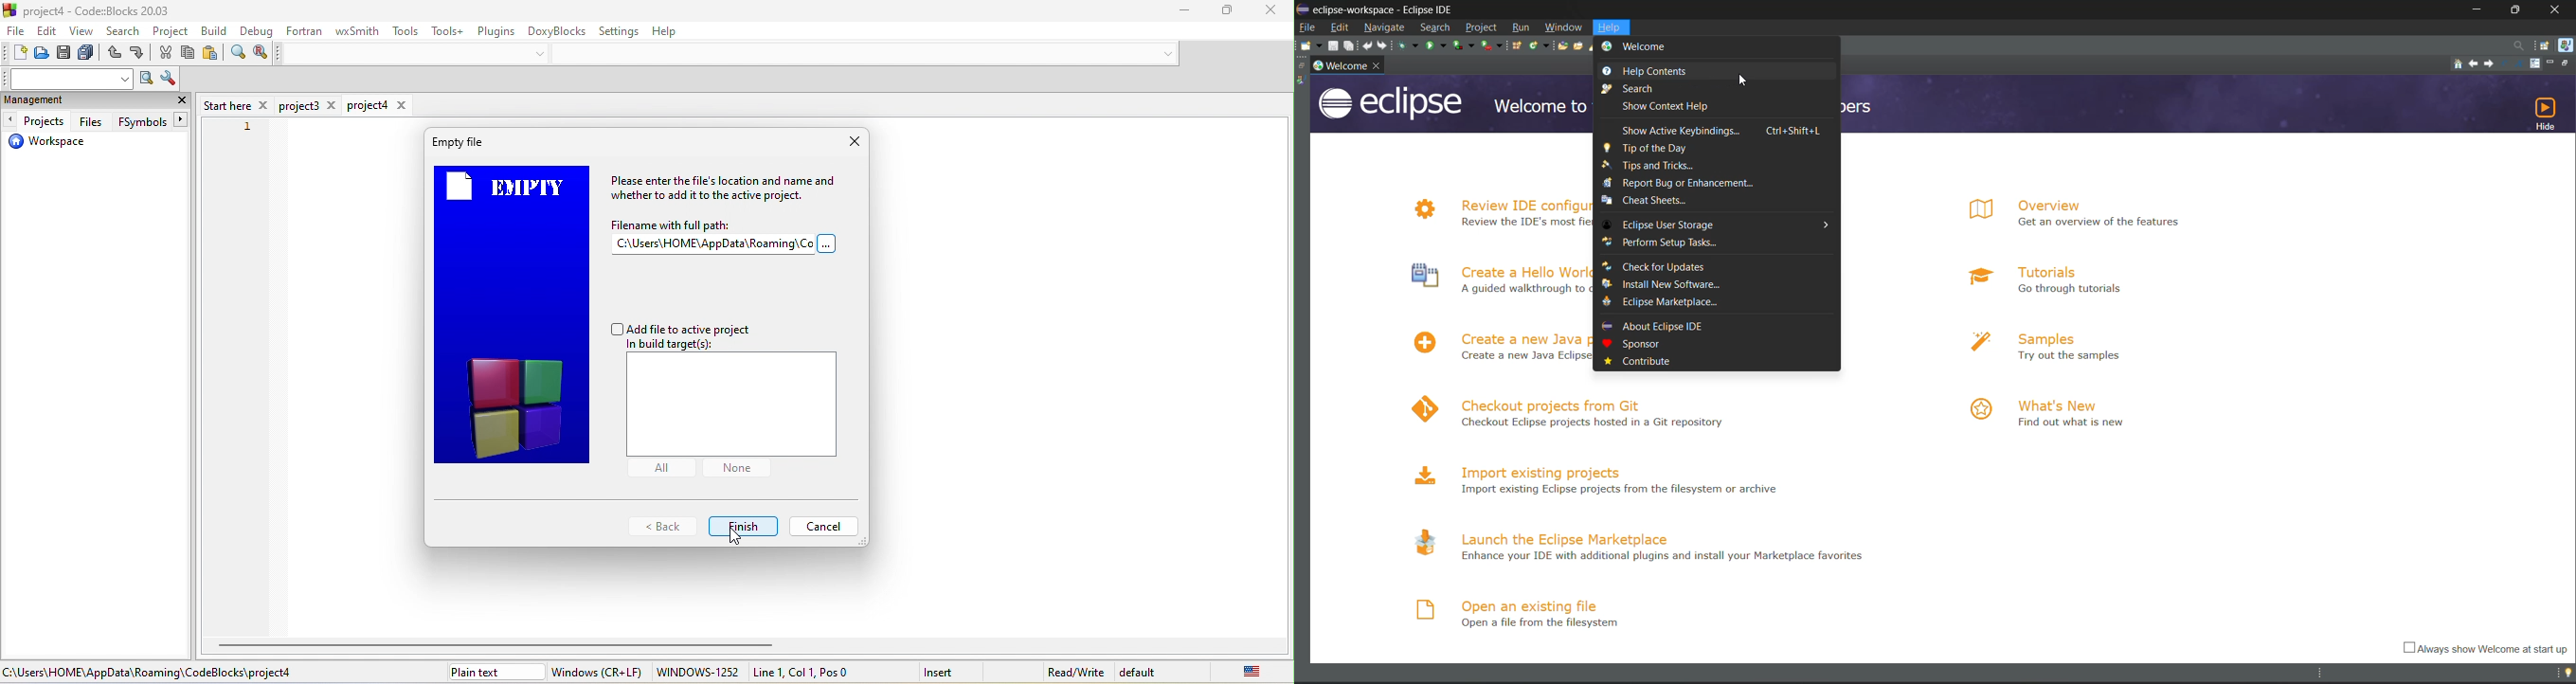  I want to click on Review the IDE's most fiercely contested preferences, so click(1495, 228).